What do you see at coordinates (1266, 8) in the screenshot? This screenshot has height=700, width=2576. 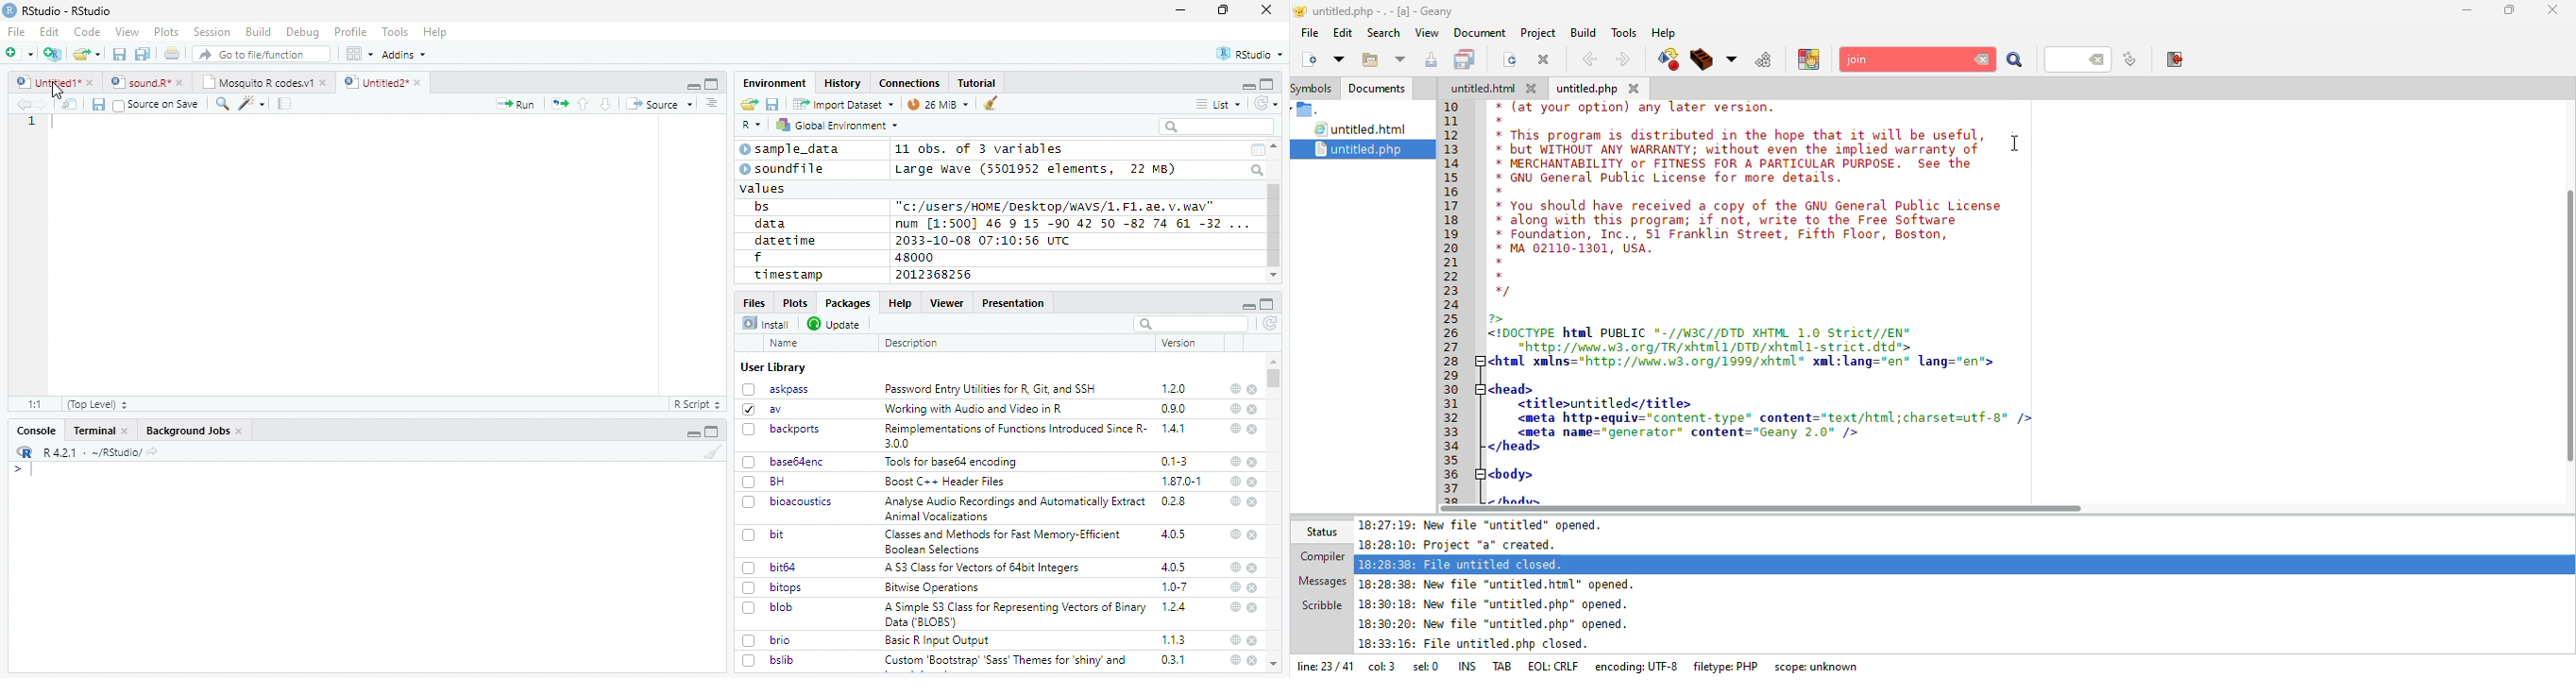 I see `close` at bounding box center [1266, 8].